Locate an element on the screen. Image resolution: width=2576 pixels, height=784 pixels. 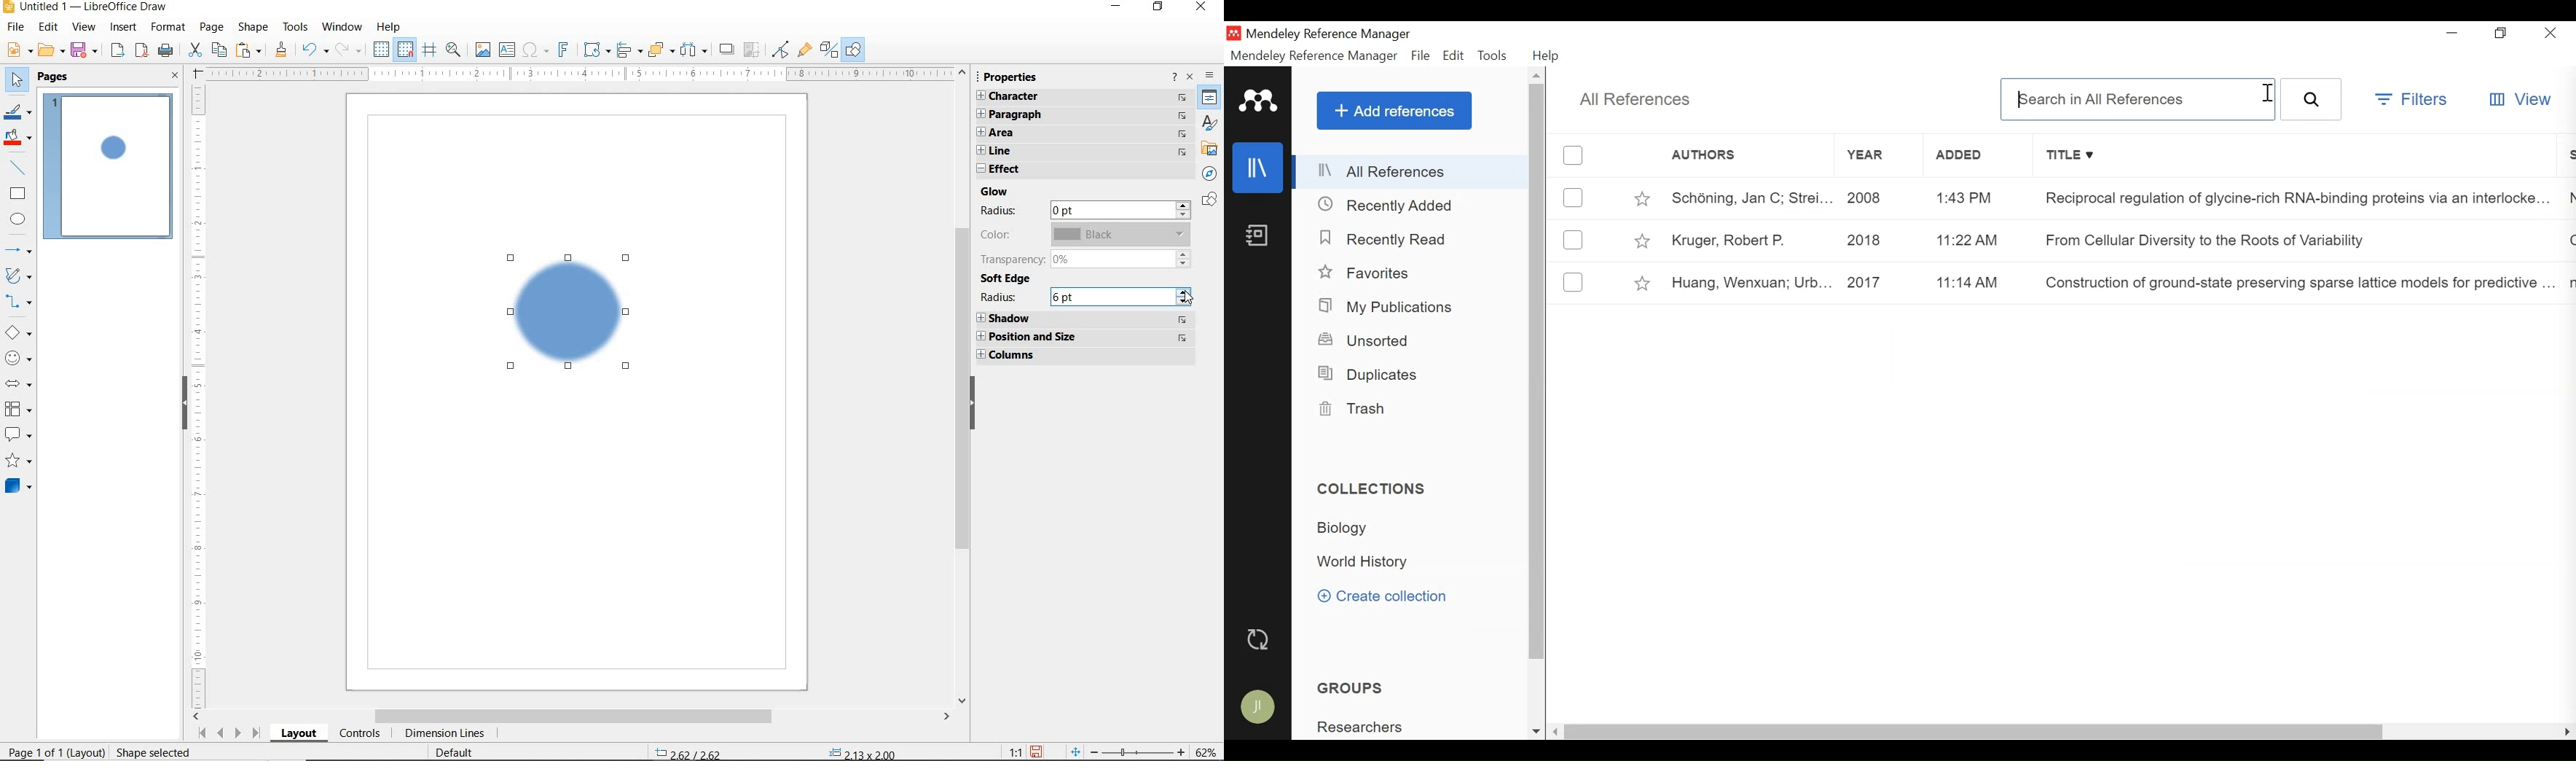
ARRANGE is located at coordinates (661, 49).